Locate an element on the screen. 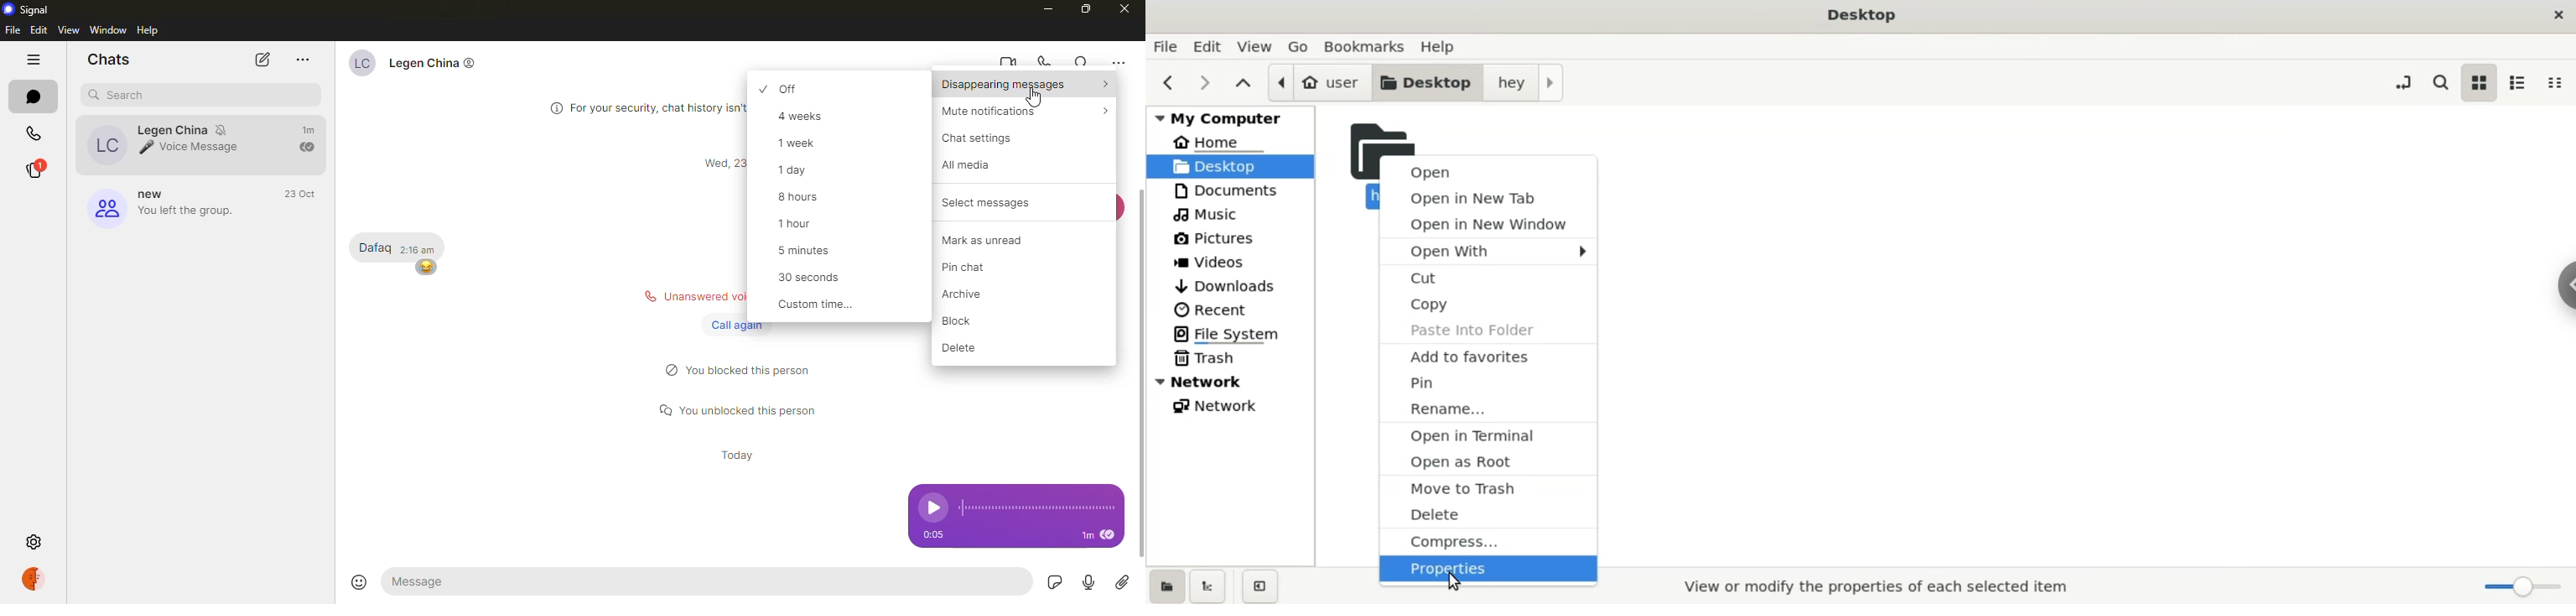  cursor is located at coordinates (1036, 96).